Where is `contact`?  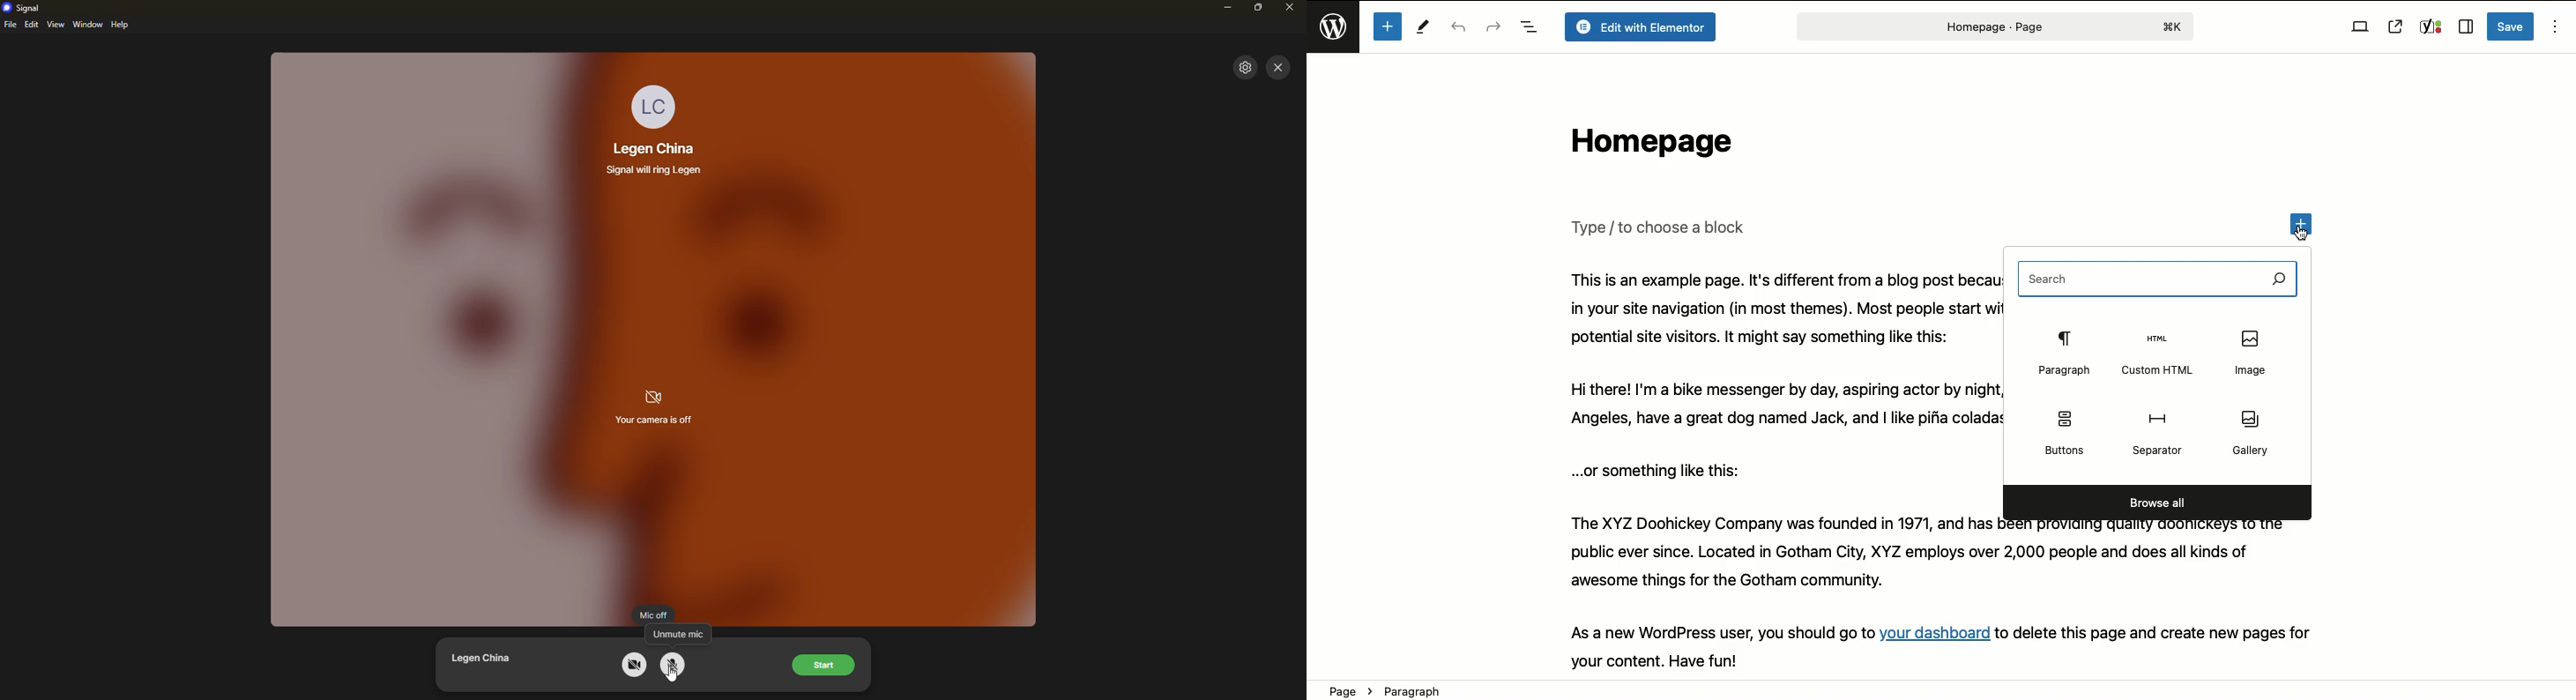 contact is located at coordinates (652, 148).